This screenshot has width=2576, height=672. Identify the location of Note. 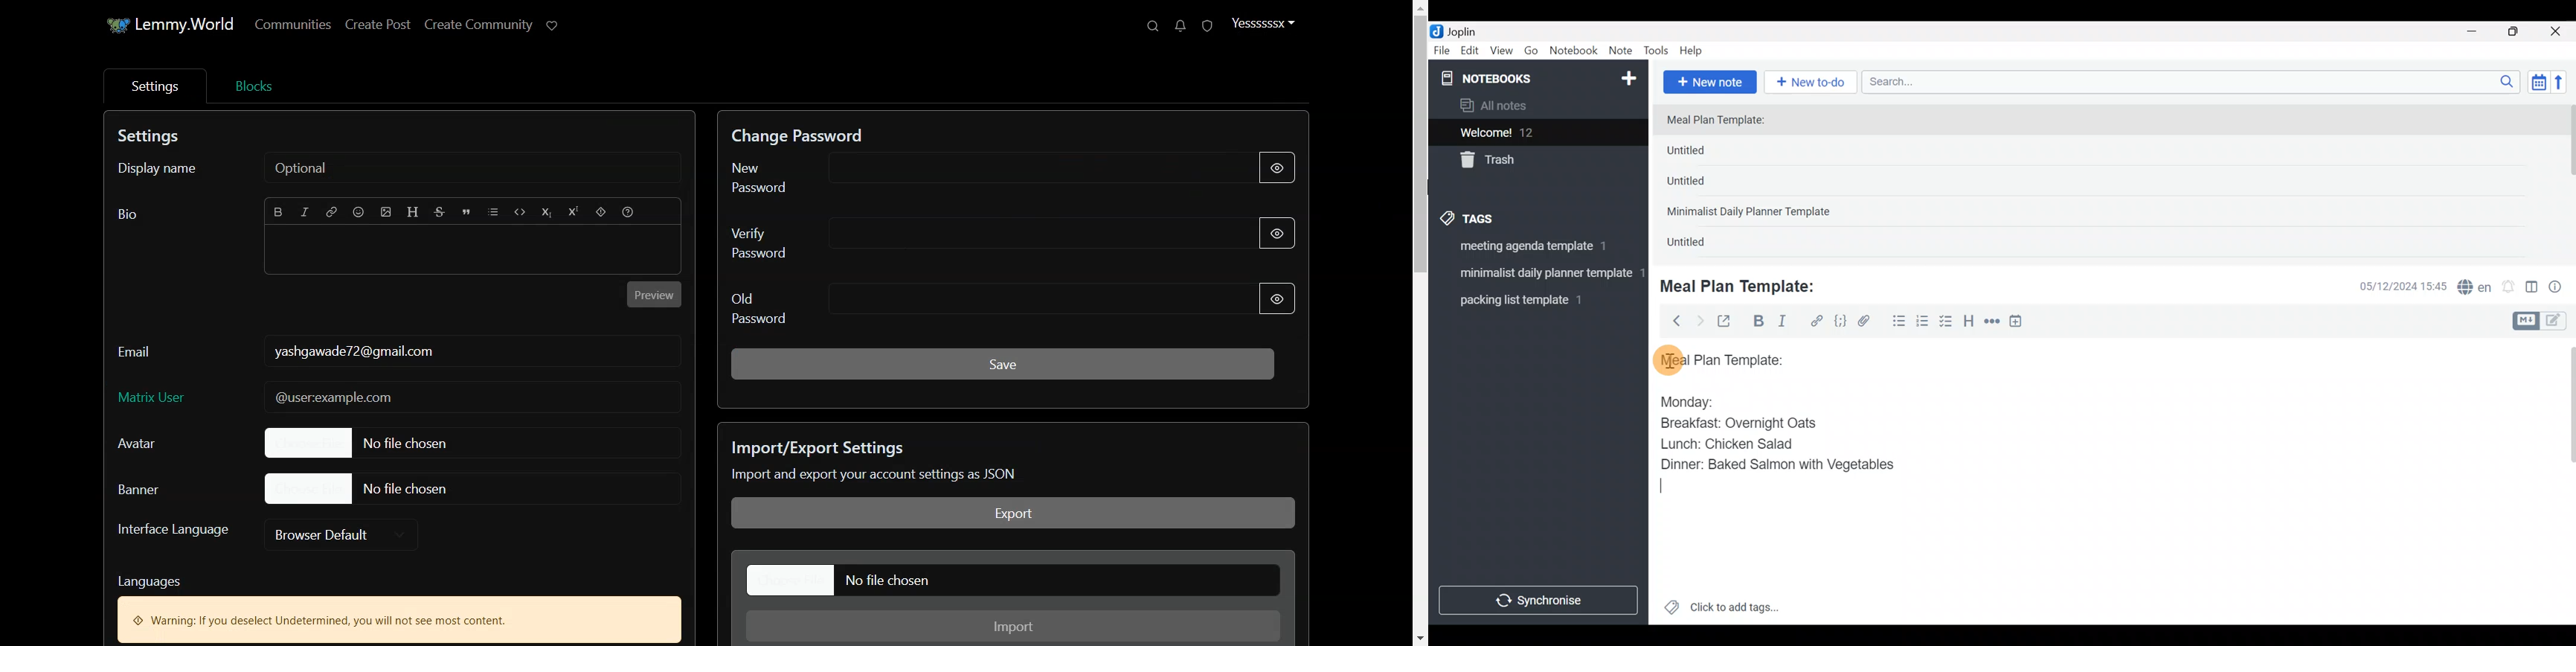
(1623, 51).